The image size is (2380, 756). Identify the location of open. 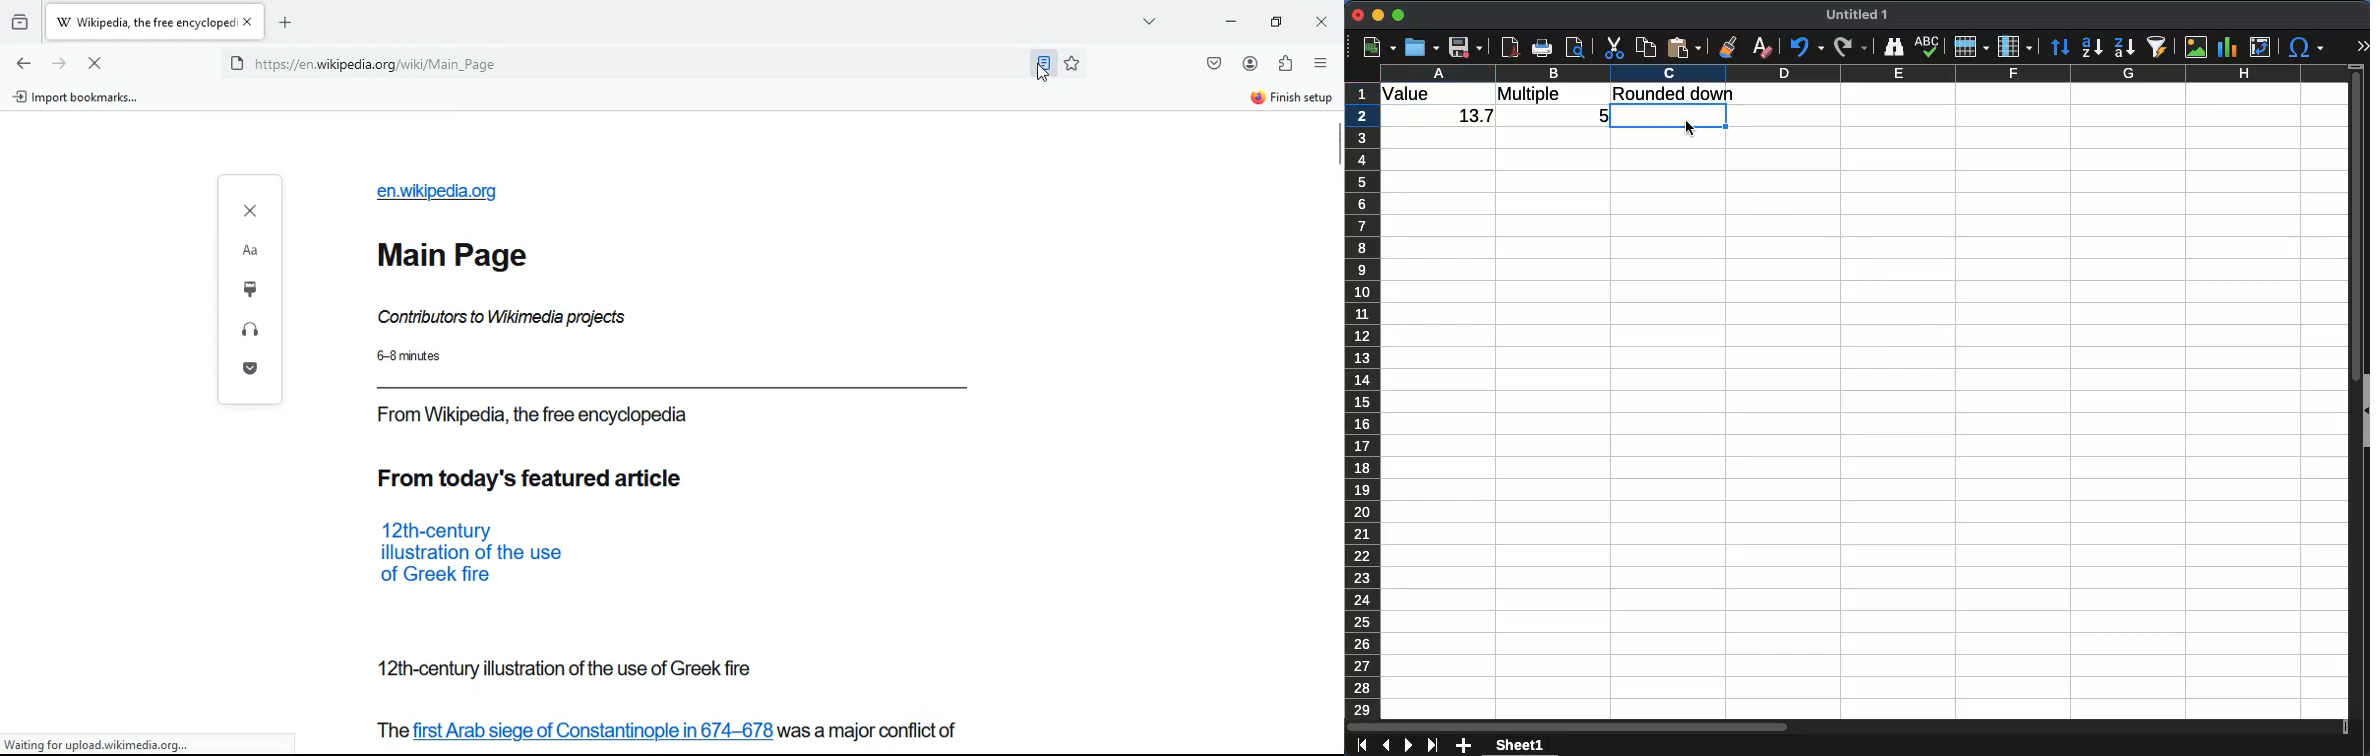
(1422, 47).